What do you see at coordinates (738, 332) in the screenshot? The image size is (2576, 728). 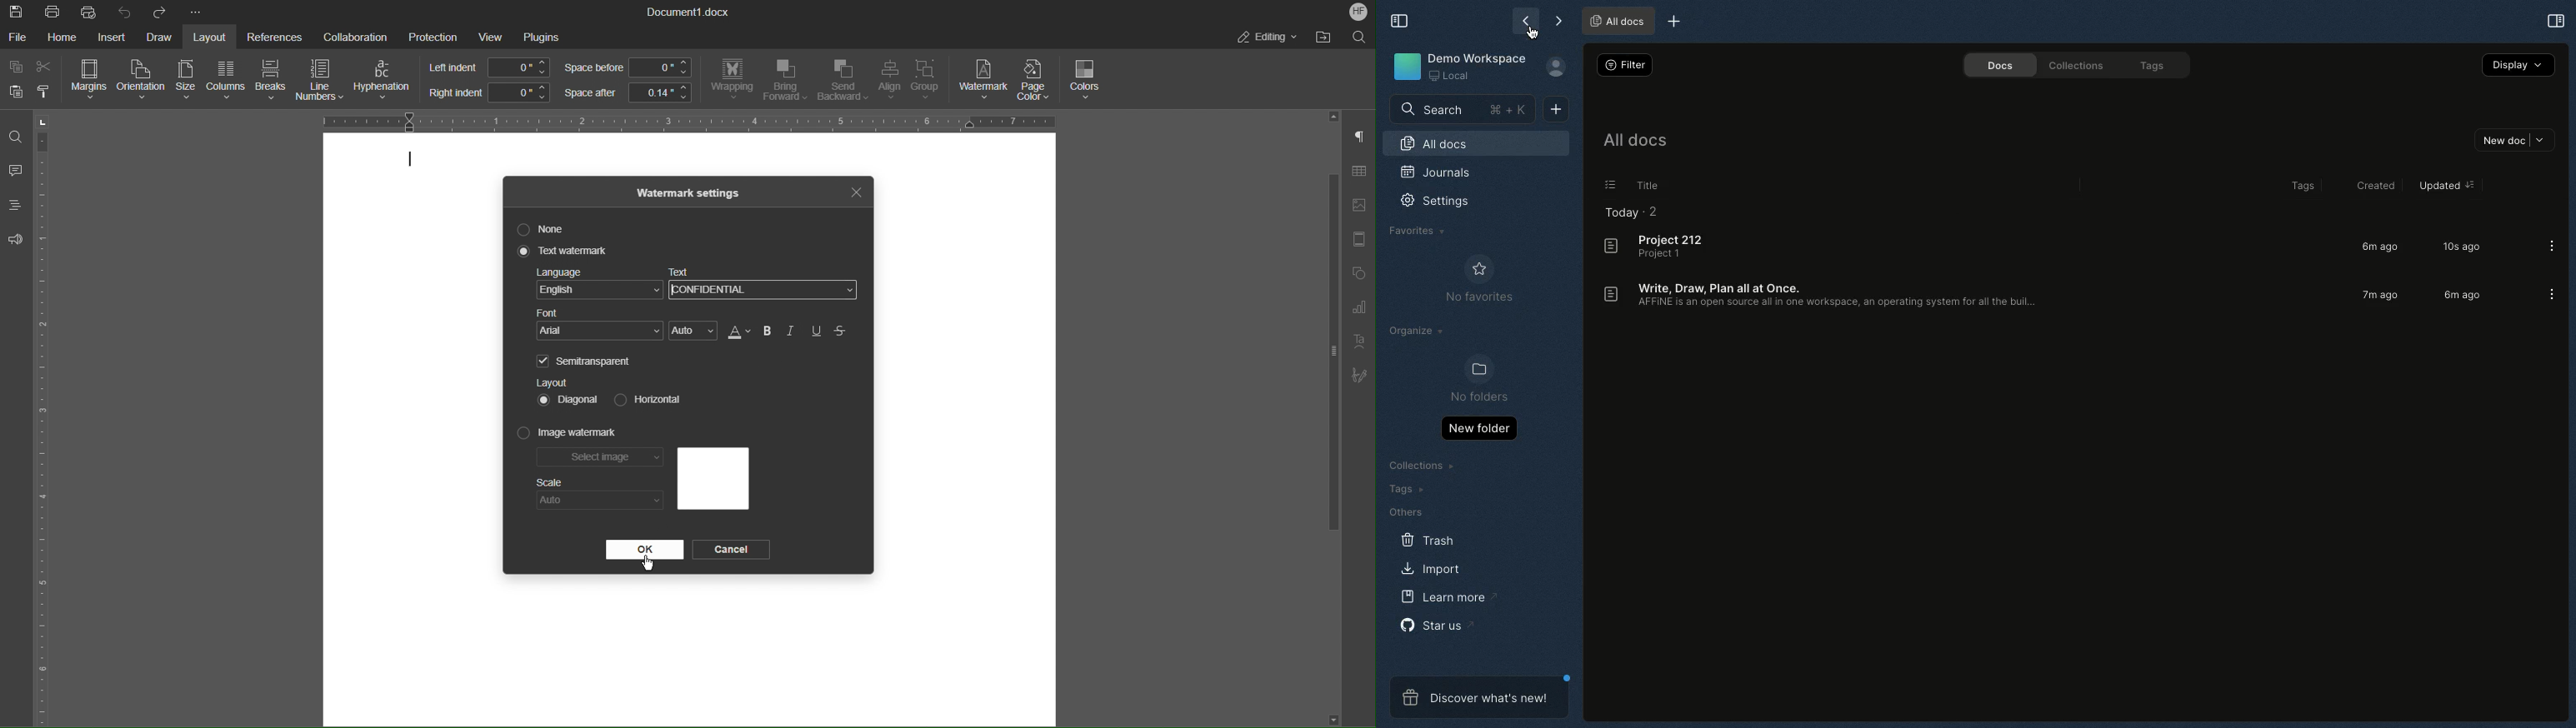 I see `Font Color` at bounding box center [738, 332].